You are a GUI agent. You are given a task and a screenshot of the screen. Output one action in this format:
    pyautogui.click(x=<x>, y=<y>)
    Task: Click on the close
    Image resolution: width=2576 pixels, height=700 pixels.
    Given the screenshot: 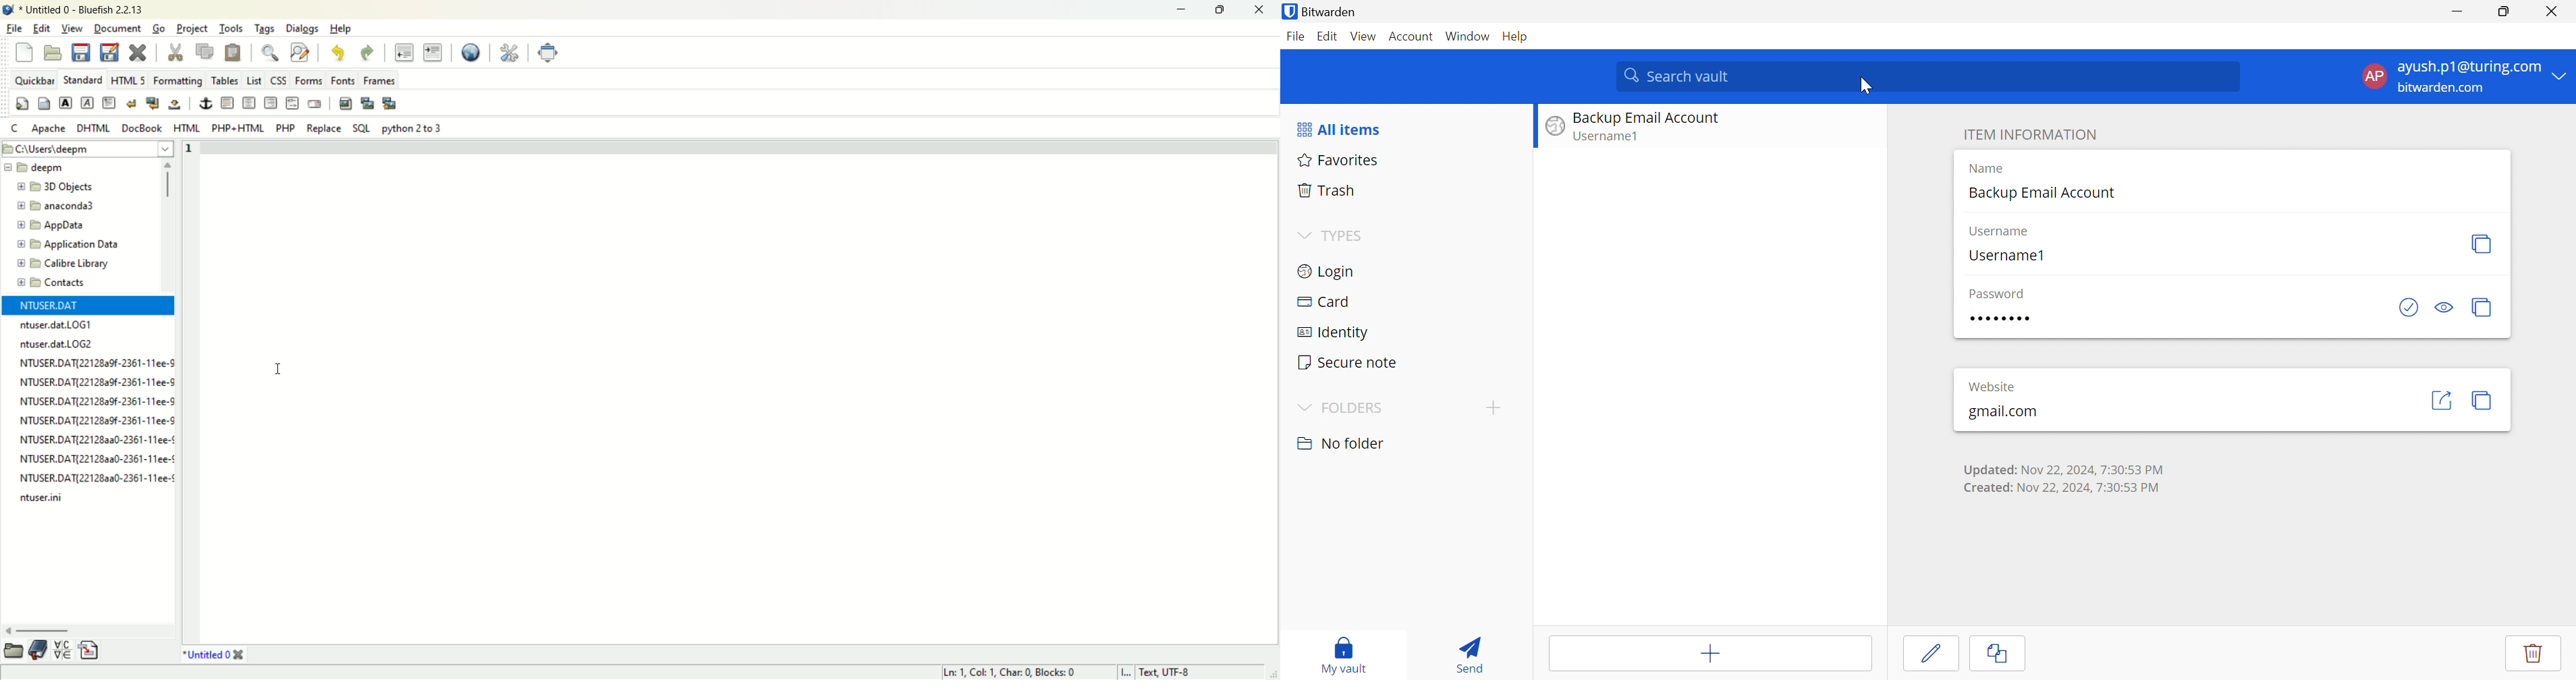 What is the action you would take?
    pyautogui.click(x=141, y=52)
    